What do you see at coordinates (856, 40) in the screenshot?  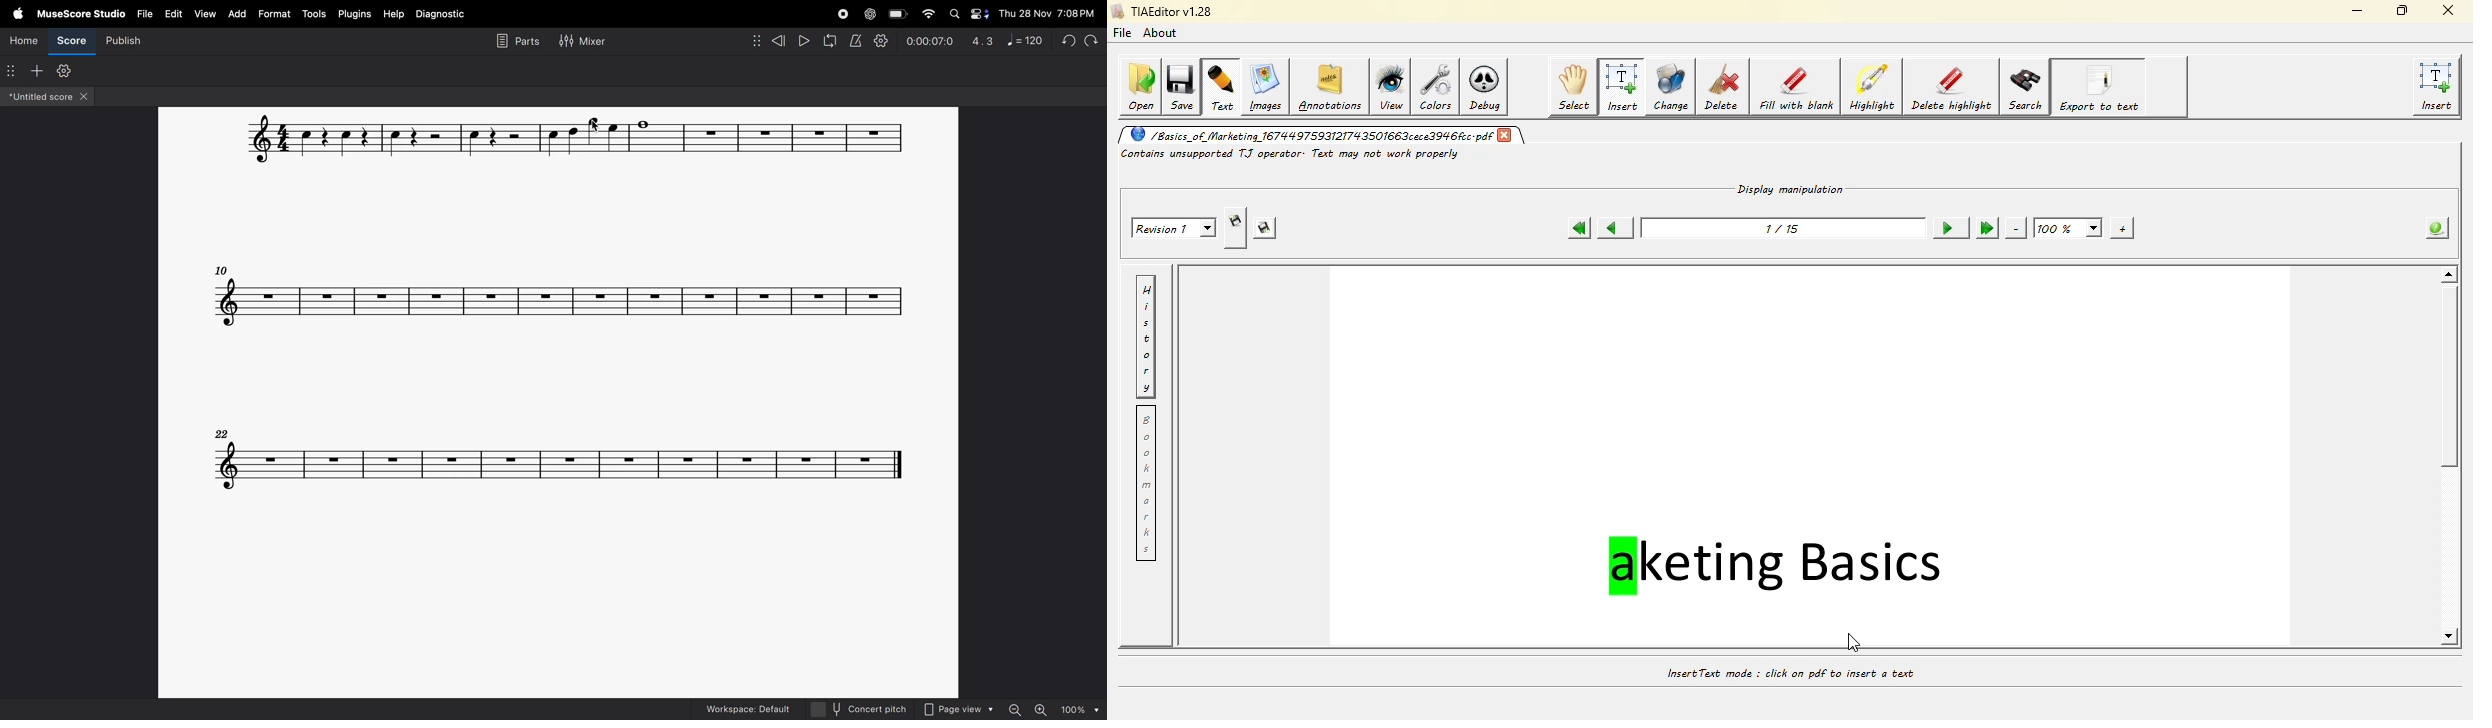 I see `metronome` at bounding box center [856, 40].